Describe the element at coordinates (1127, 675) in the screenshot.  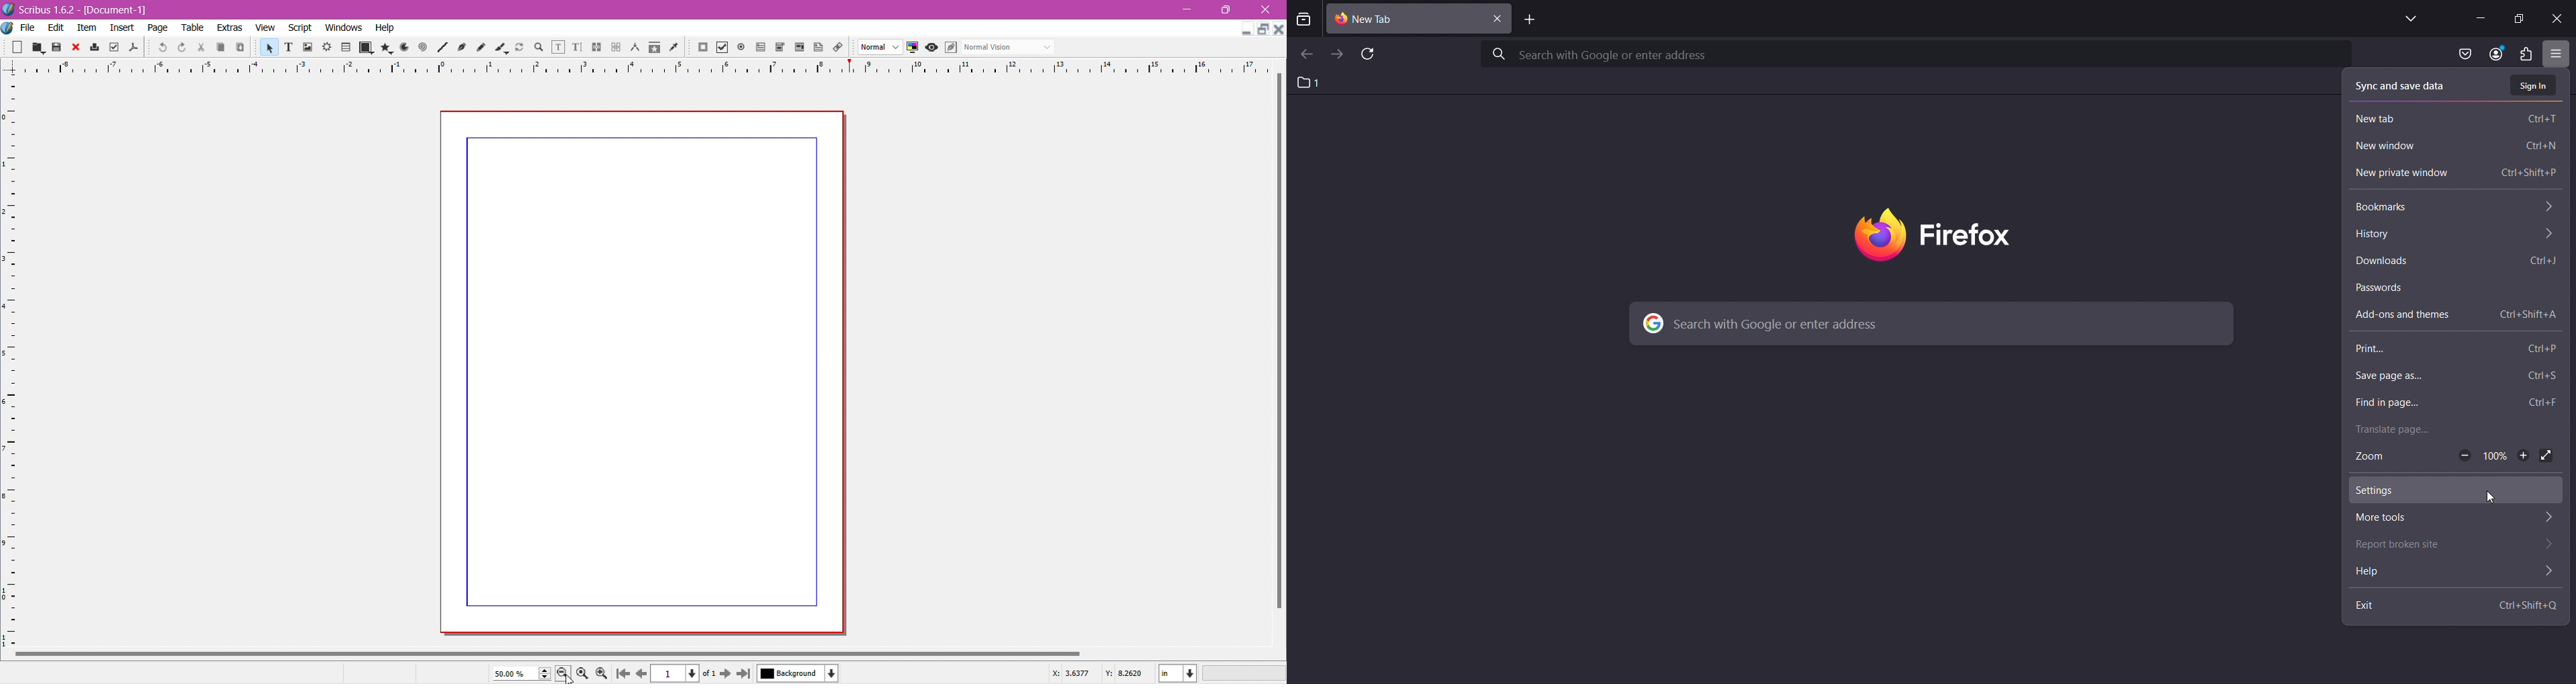
I see `Cursor coordinate - Y` at that location.